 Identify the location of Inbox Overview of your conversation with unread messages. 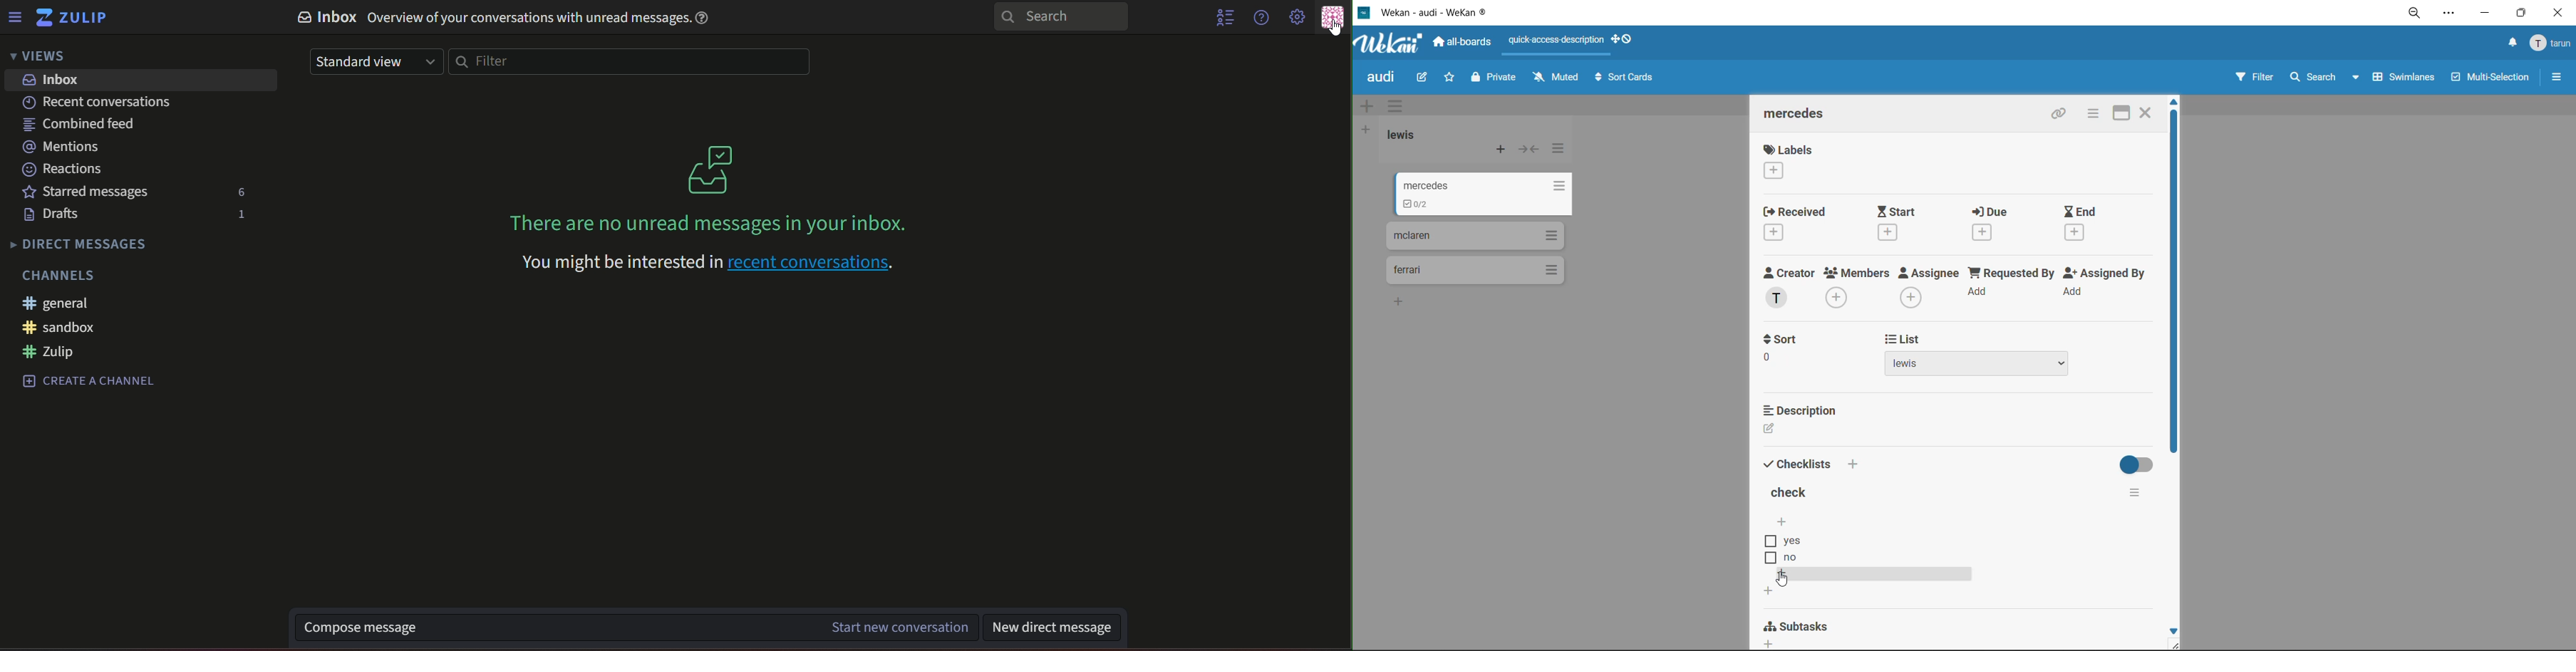
(500, 19).